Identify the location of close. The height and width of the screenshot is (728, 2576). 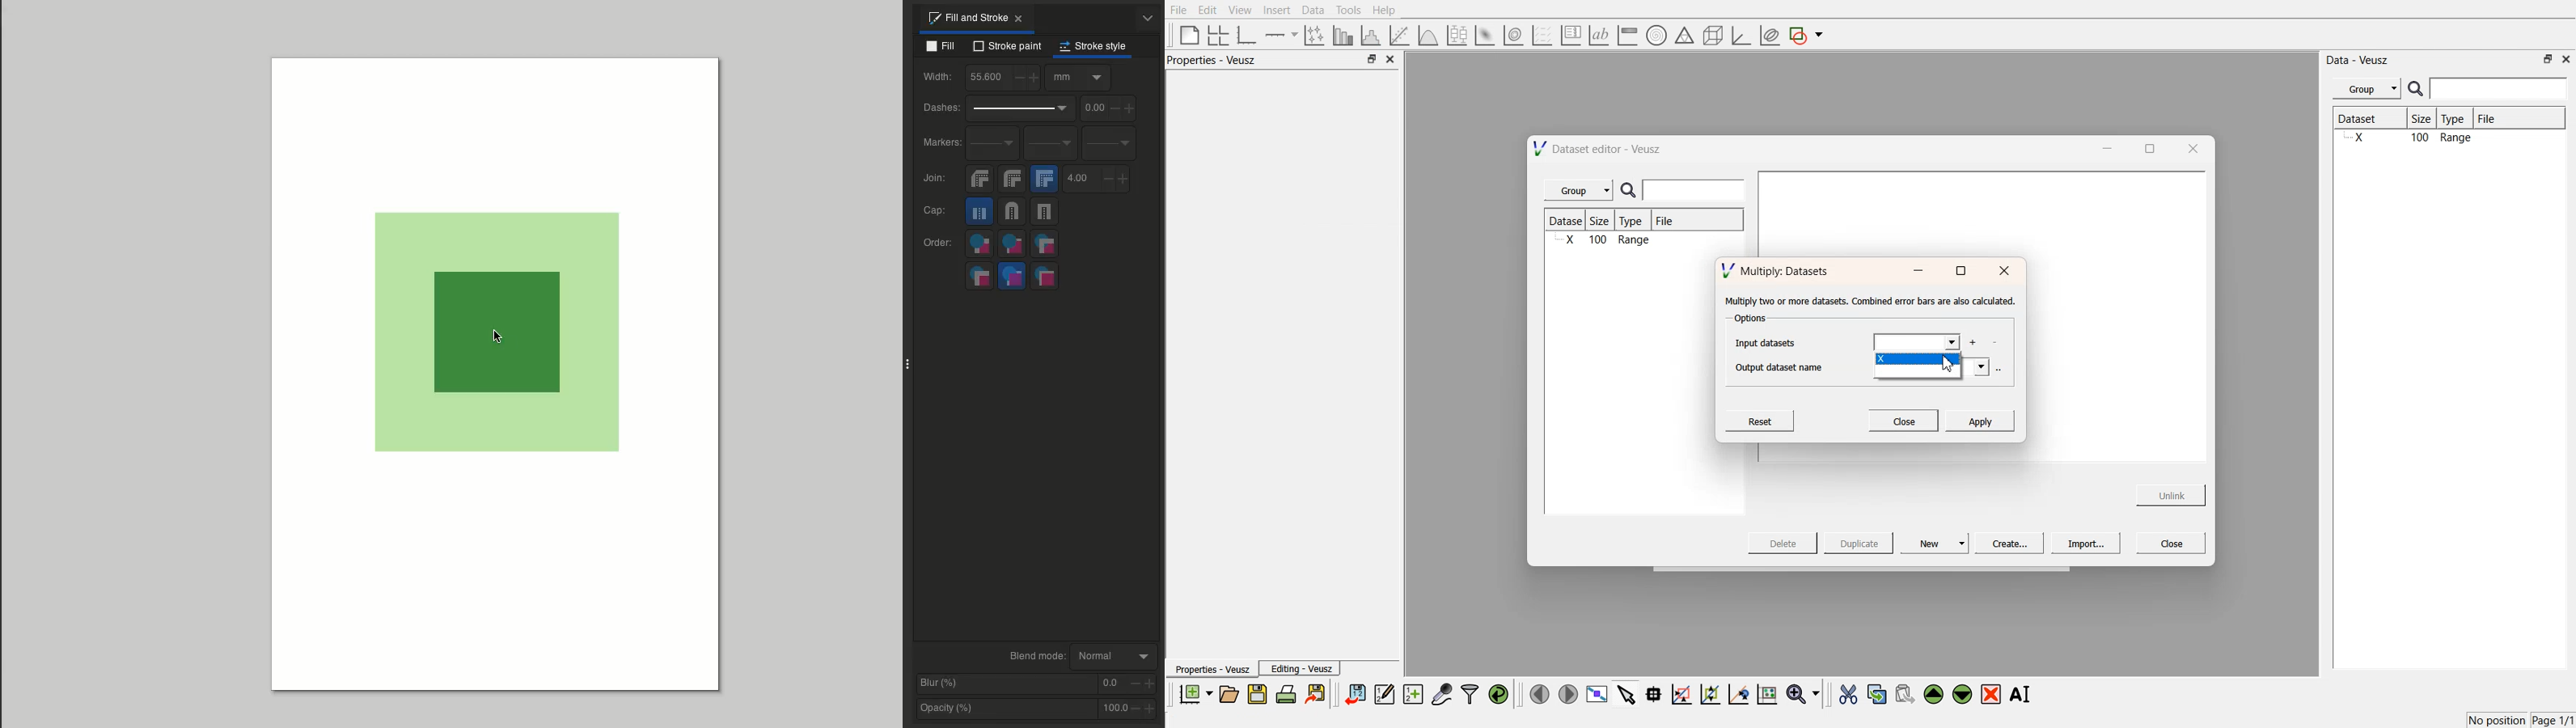
(2192, 148).